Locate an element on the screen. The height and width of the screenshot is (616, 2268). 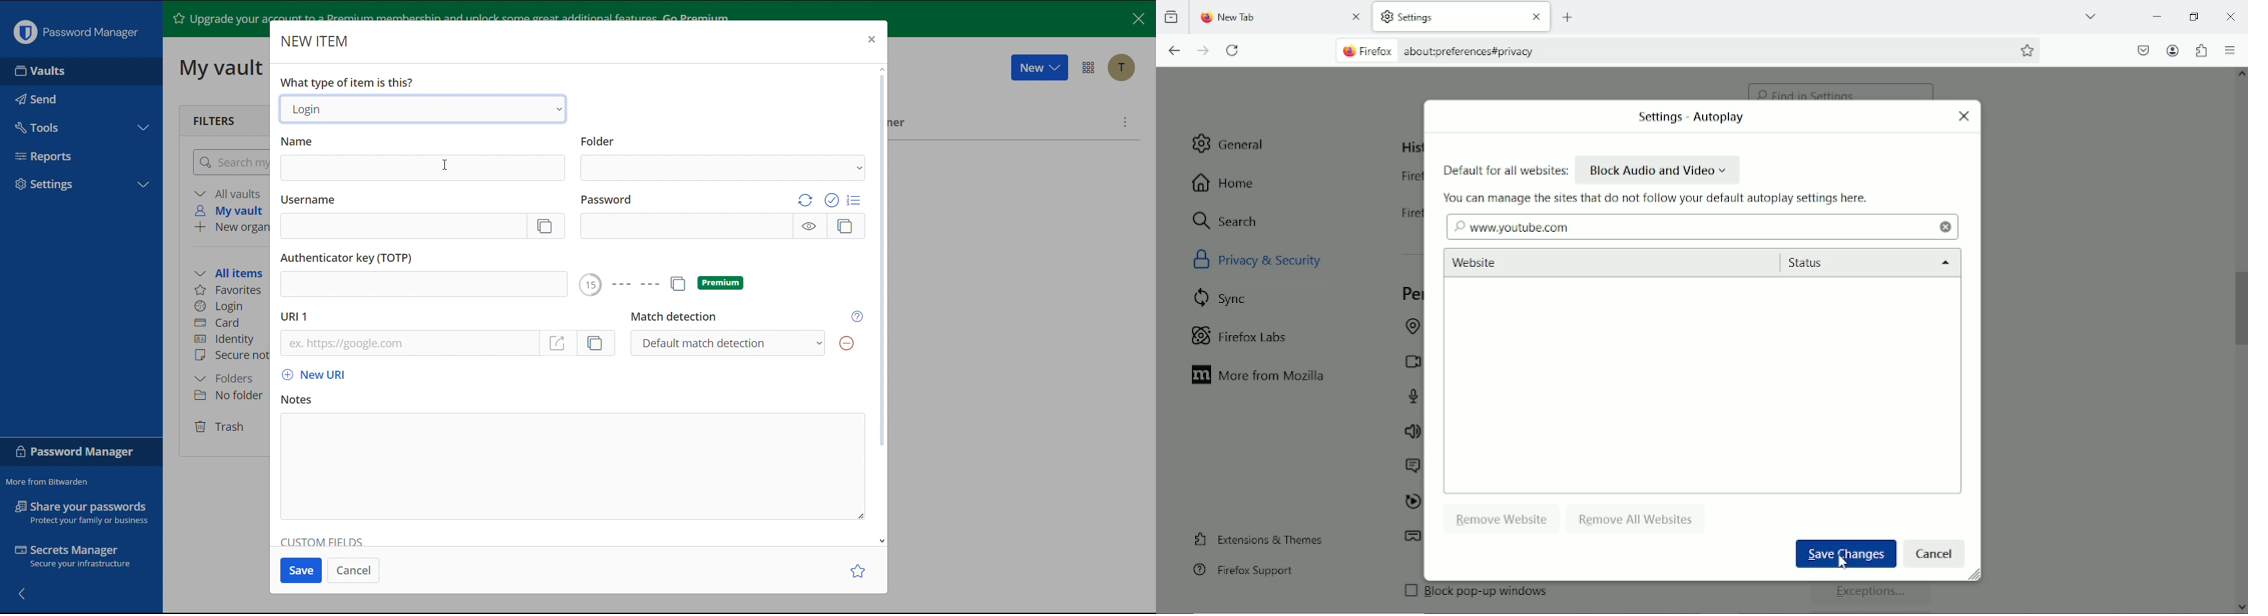
Username is located at coordinates (420, 217).